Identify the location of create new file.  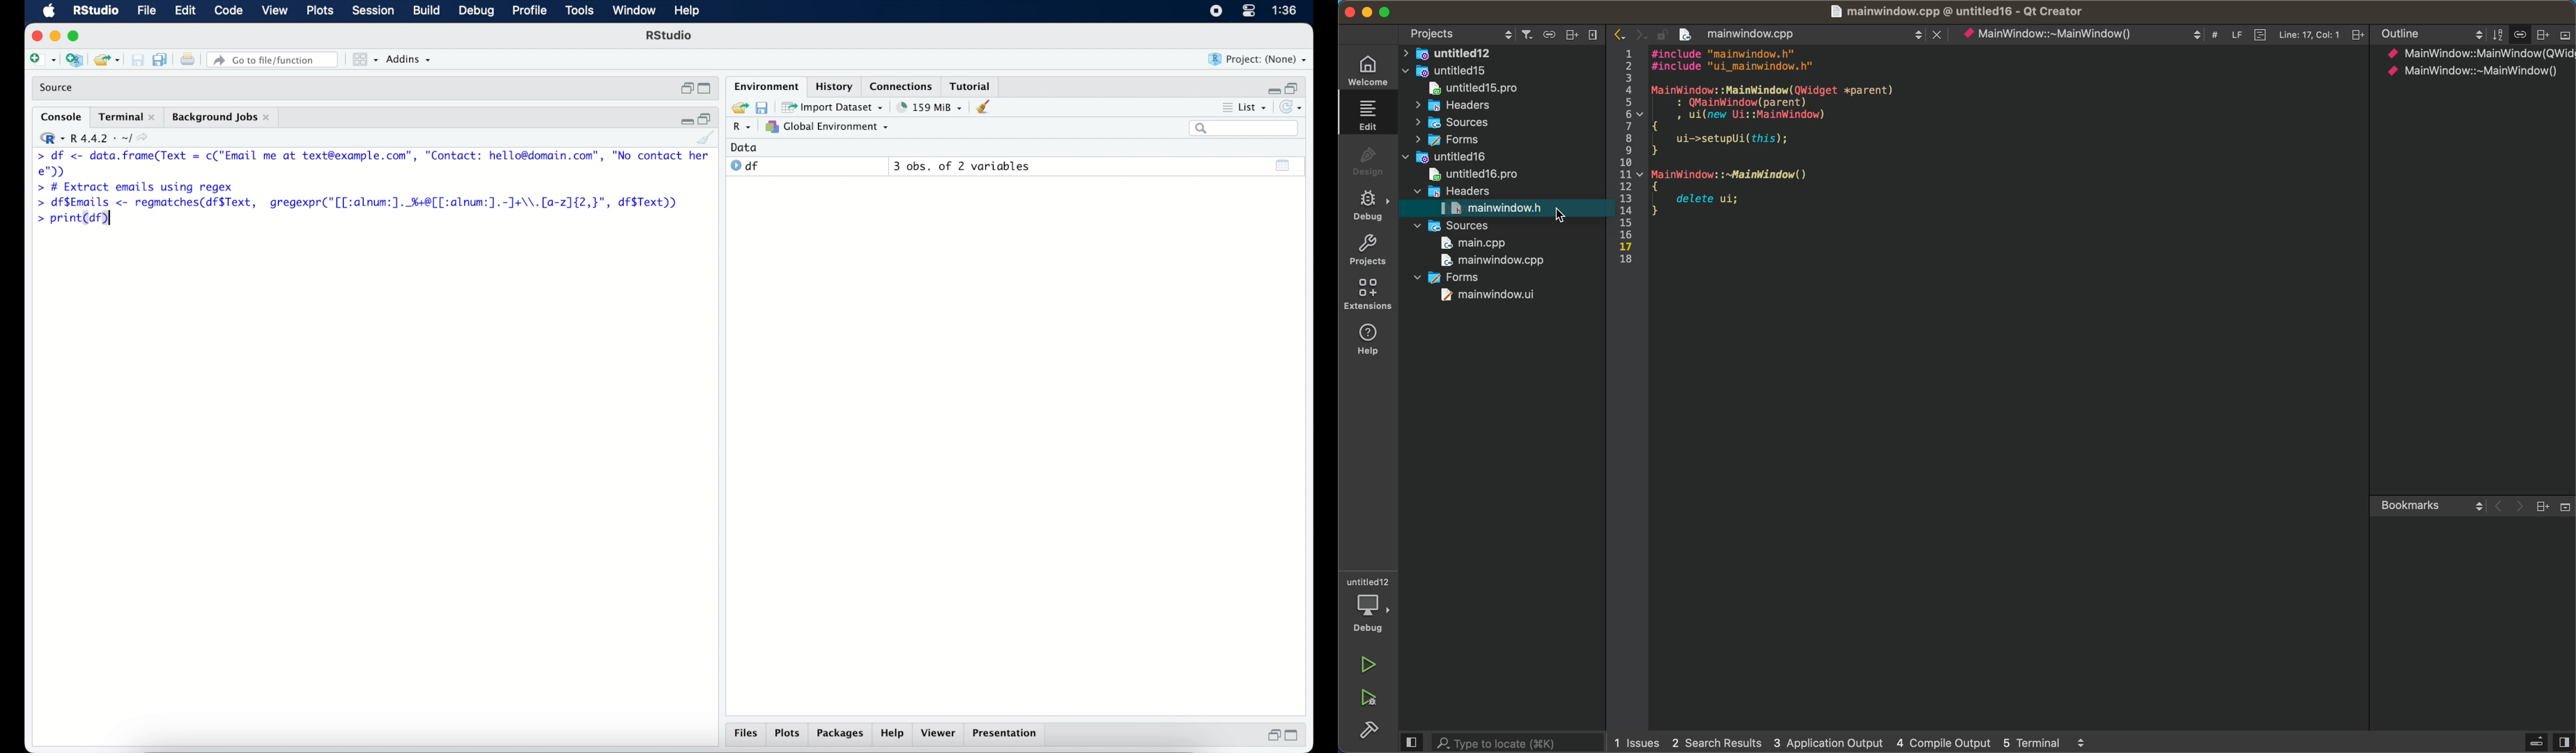
(42, 60).